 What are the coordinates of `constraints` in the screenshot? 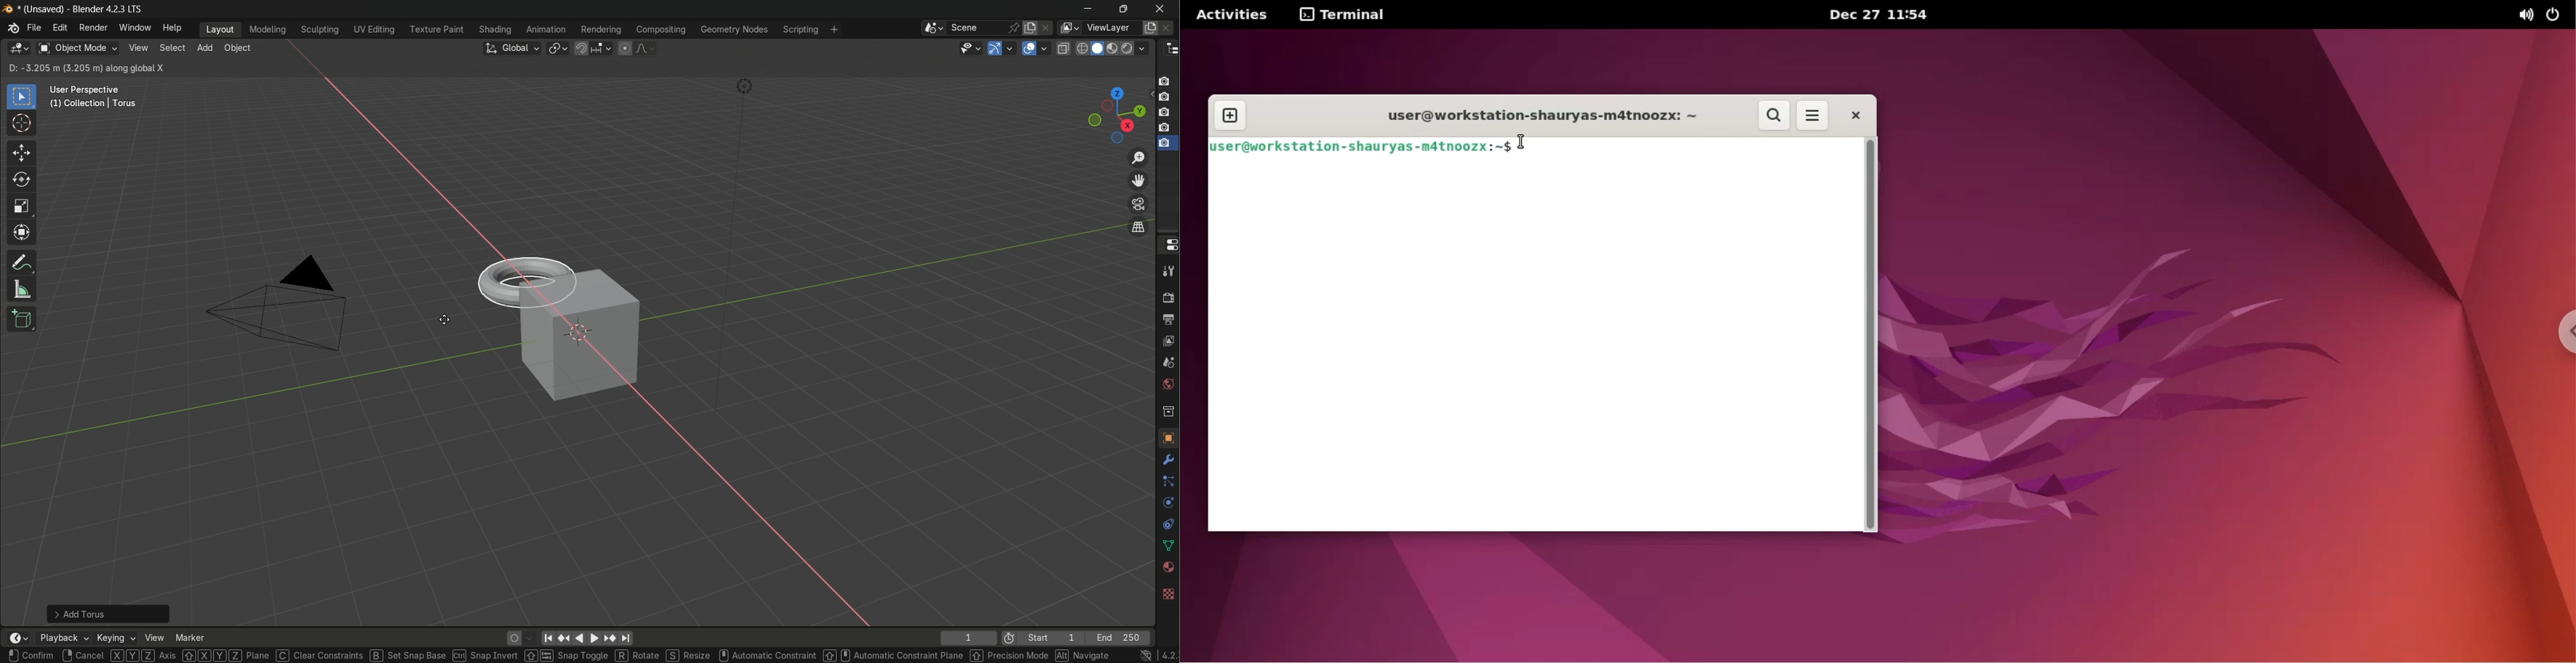 It's located at (1167, 524).